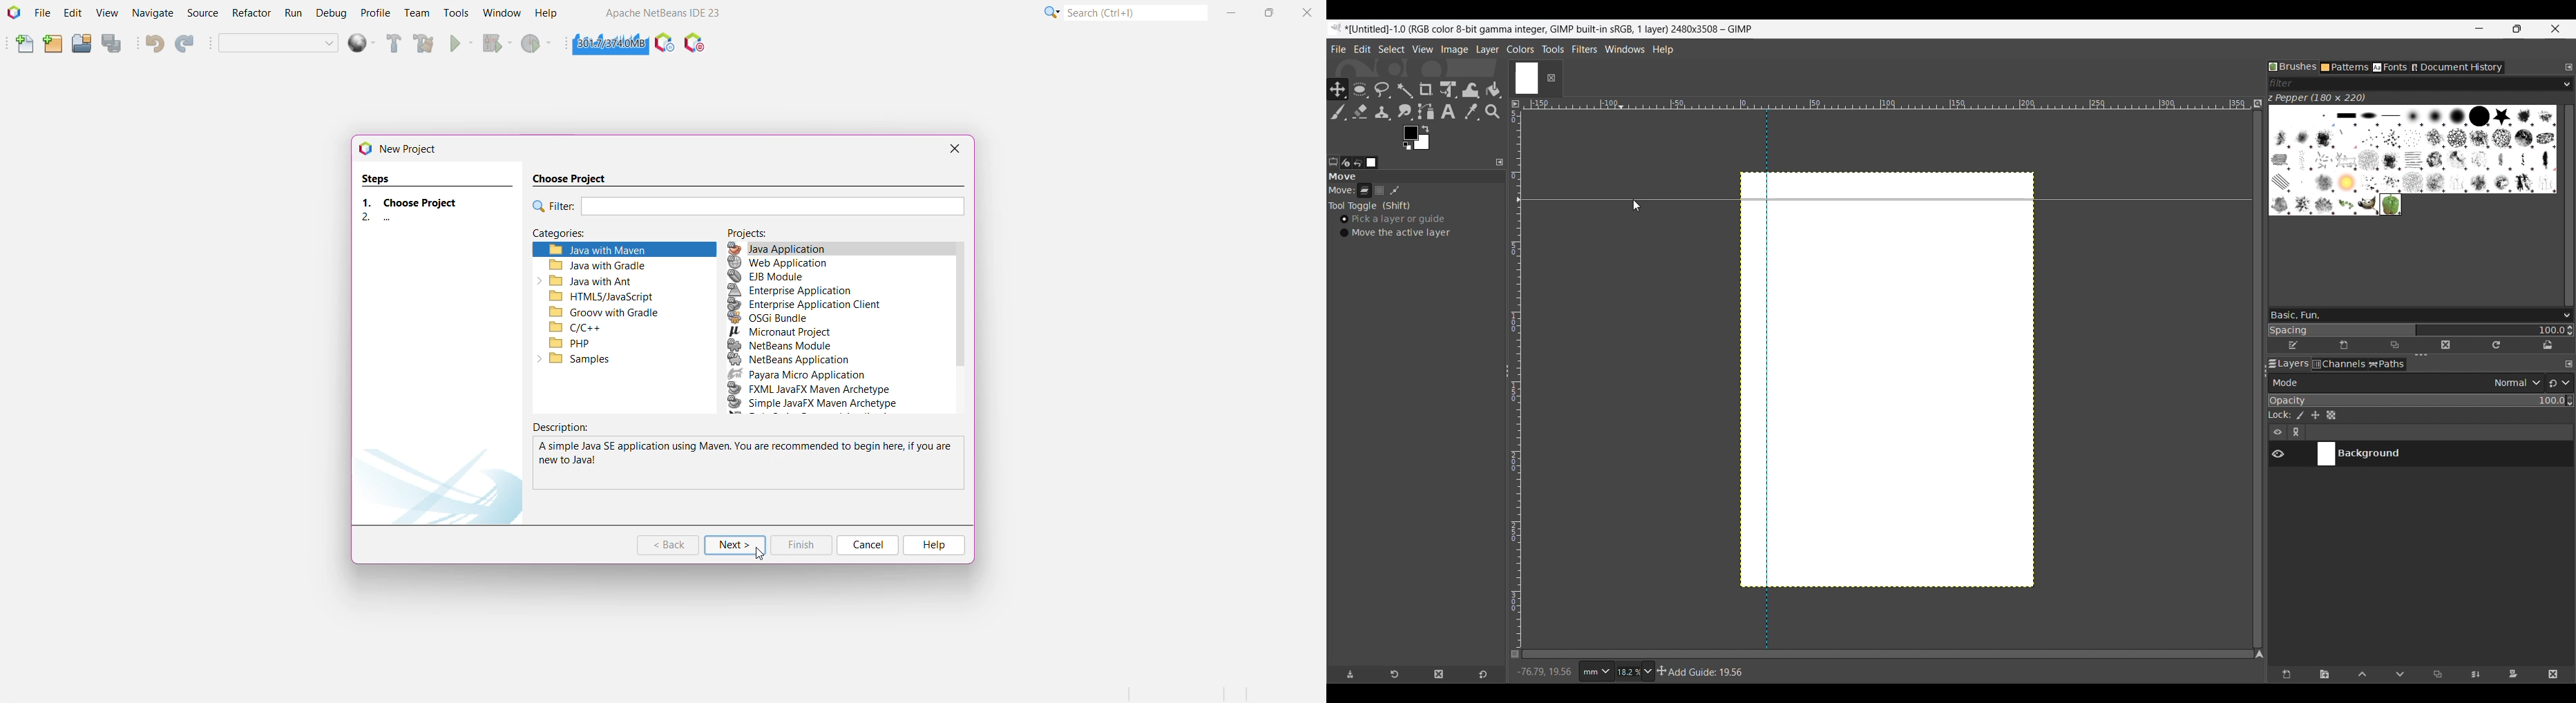  I want to click on Bucket fill, so click(1494, 90).